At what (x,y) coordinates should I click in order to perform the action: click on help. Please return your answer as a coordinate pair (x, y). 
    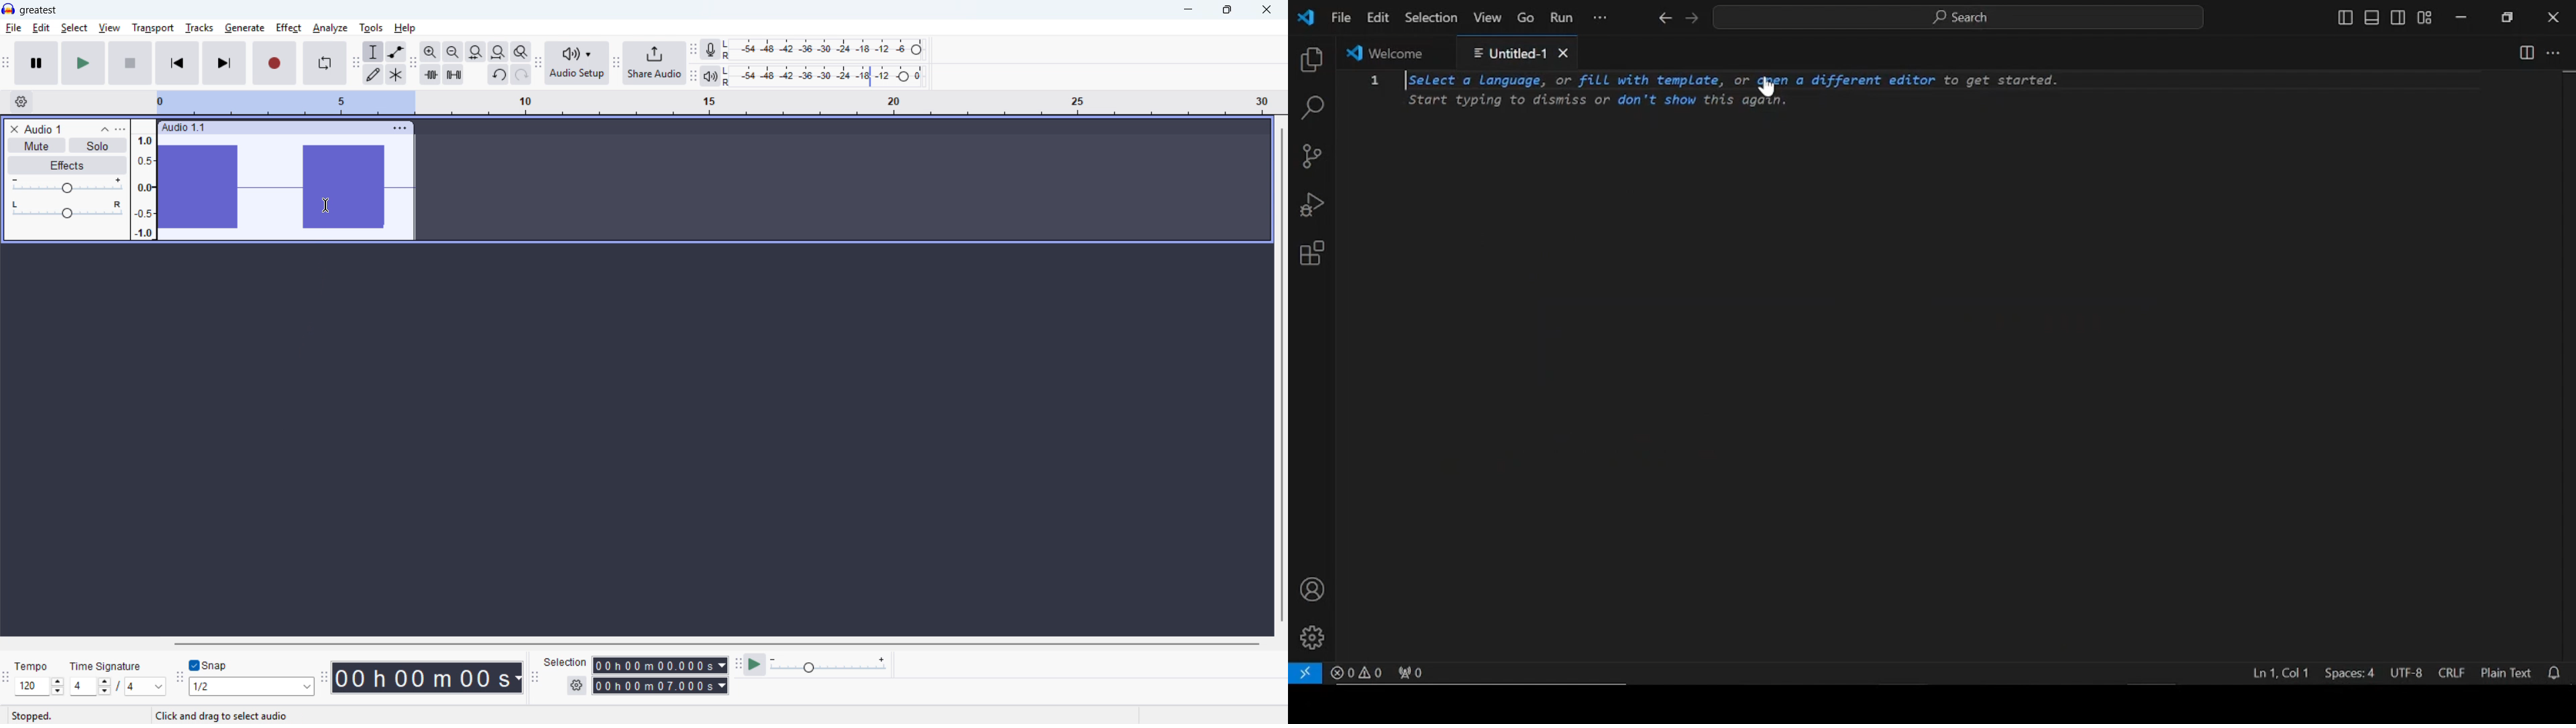
    Looking at the image, I should click on (405, 28).